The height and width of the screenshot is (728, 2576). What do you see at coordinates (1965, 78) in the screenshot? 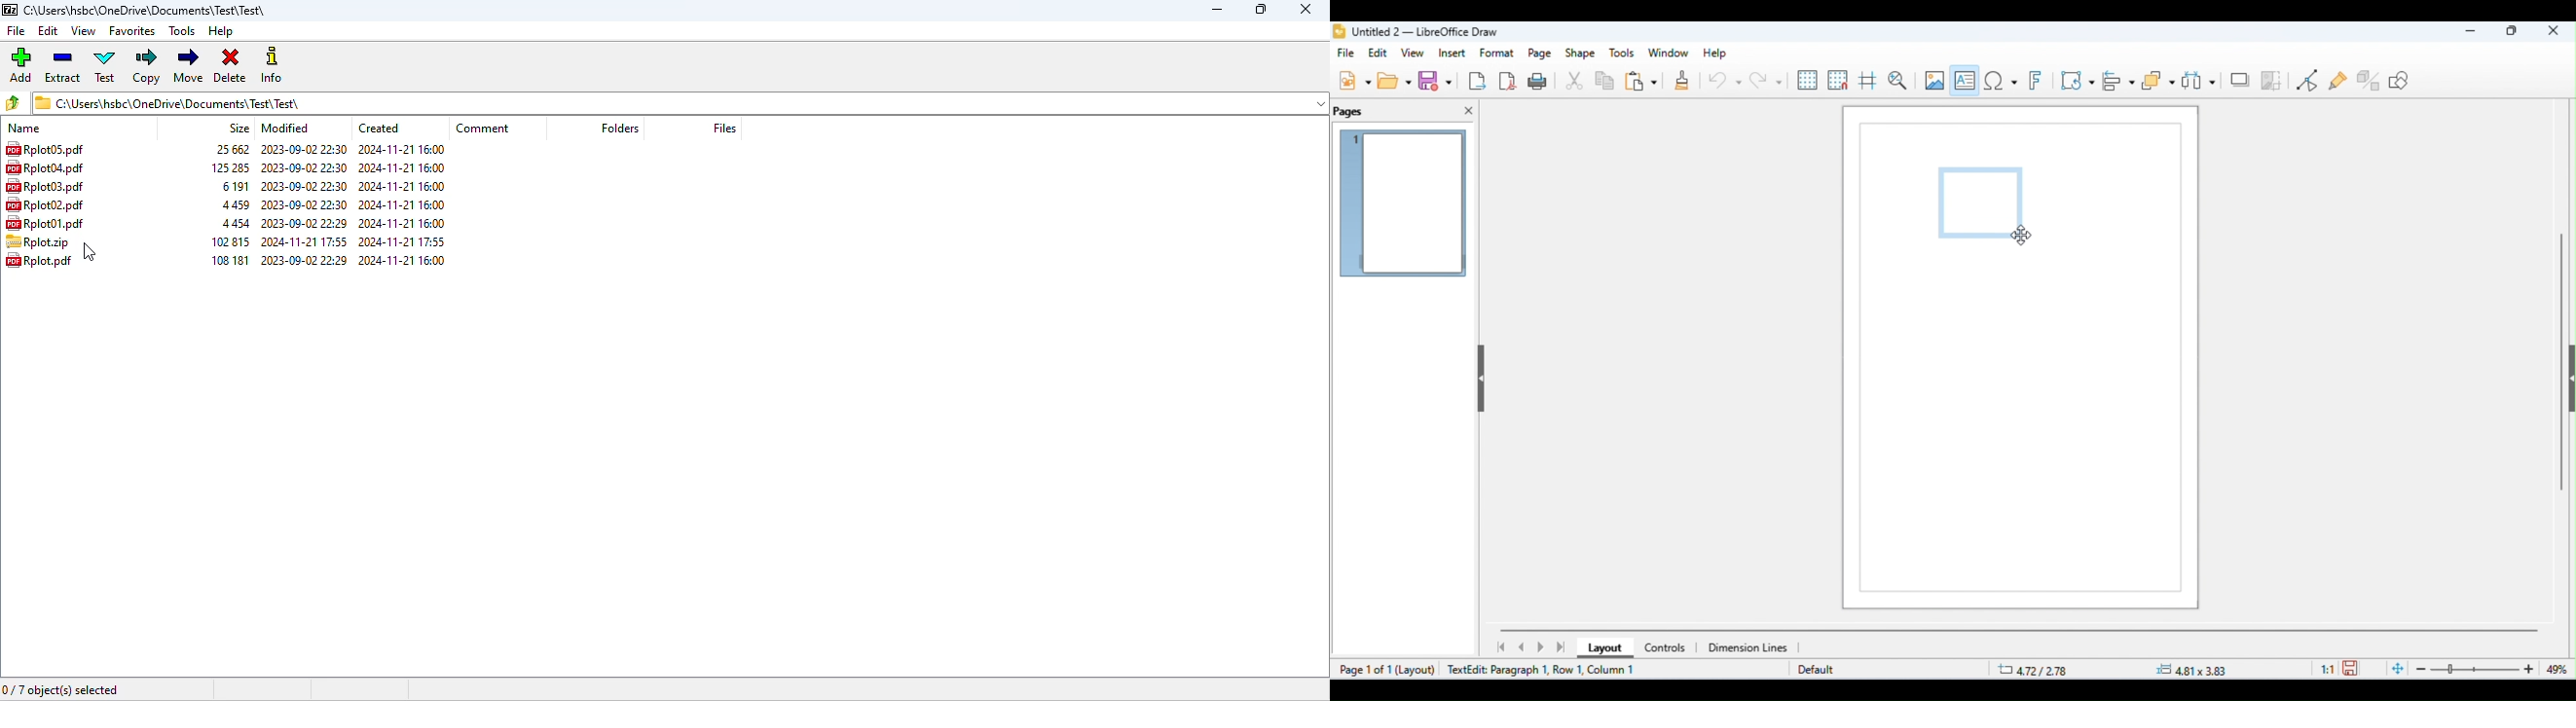
I see `insert text box` at bounding box center [1965, 78].